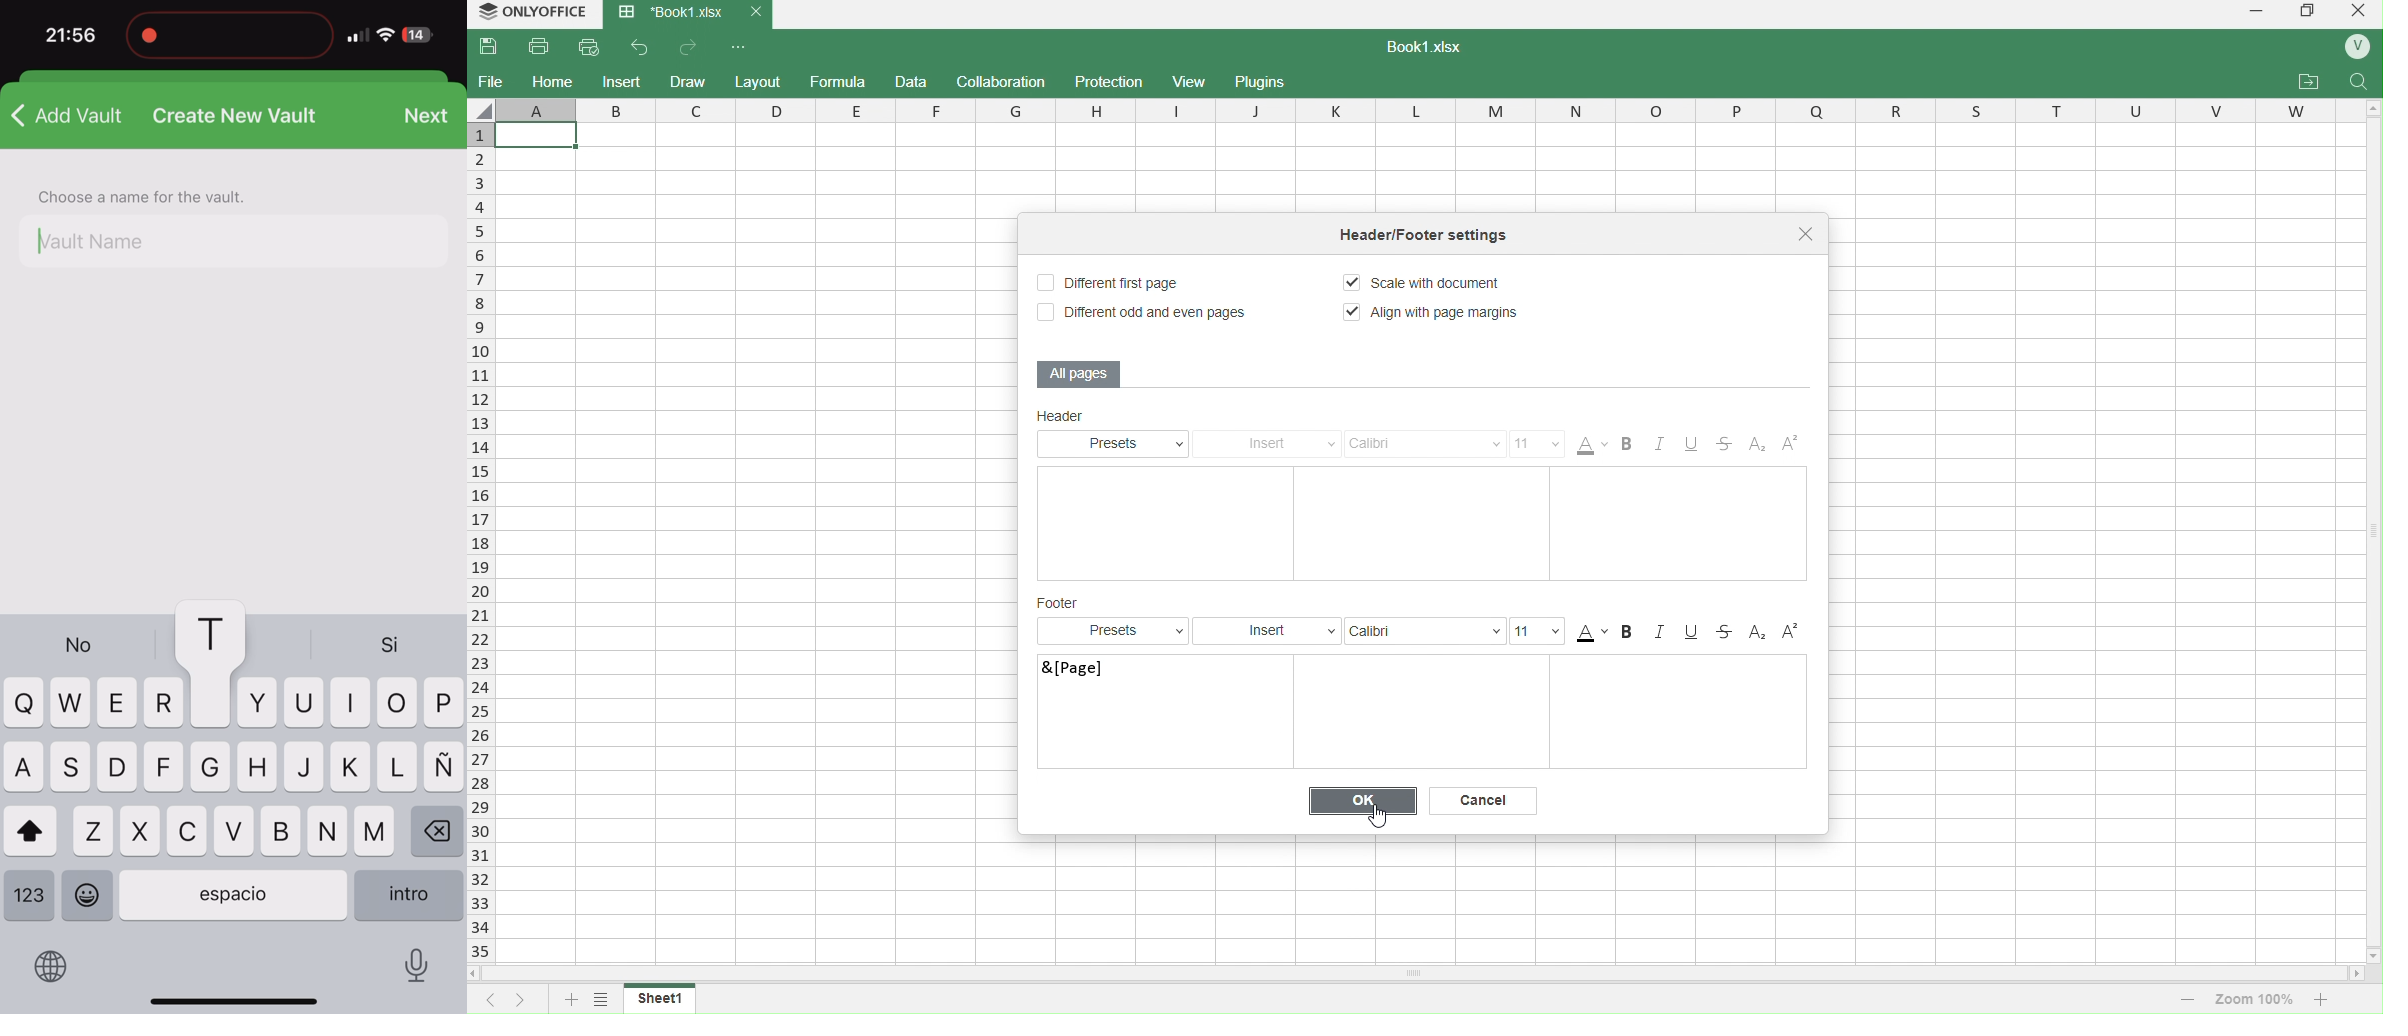  Describe the element at coordinates (516, 1000) in the screenshot. I see `next sheet` at that location.